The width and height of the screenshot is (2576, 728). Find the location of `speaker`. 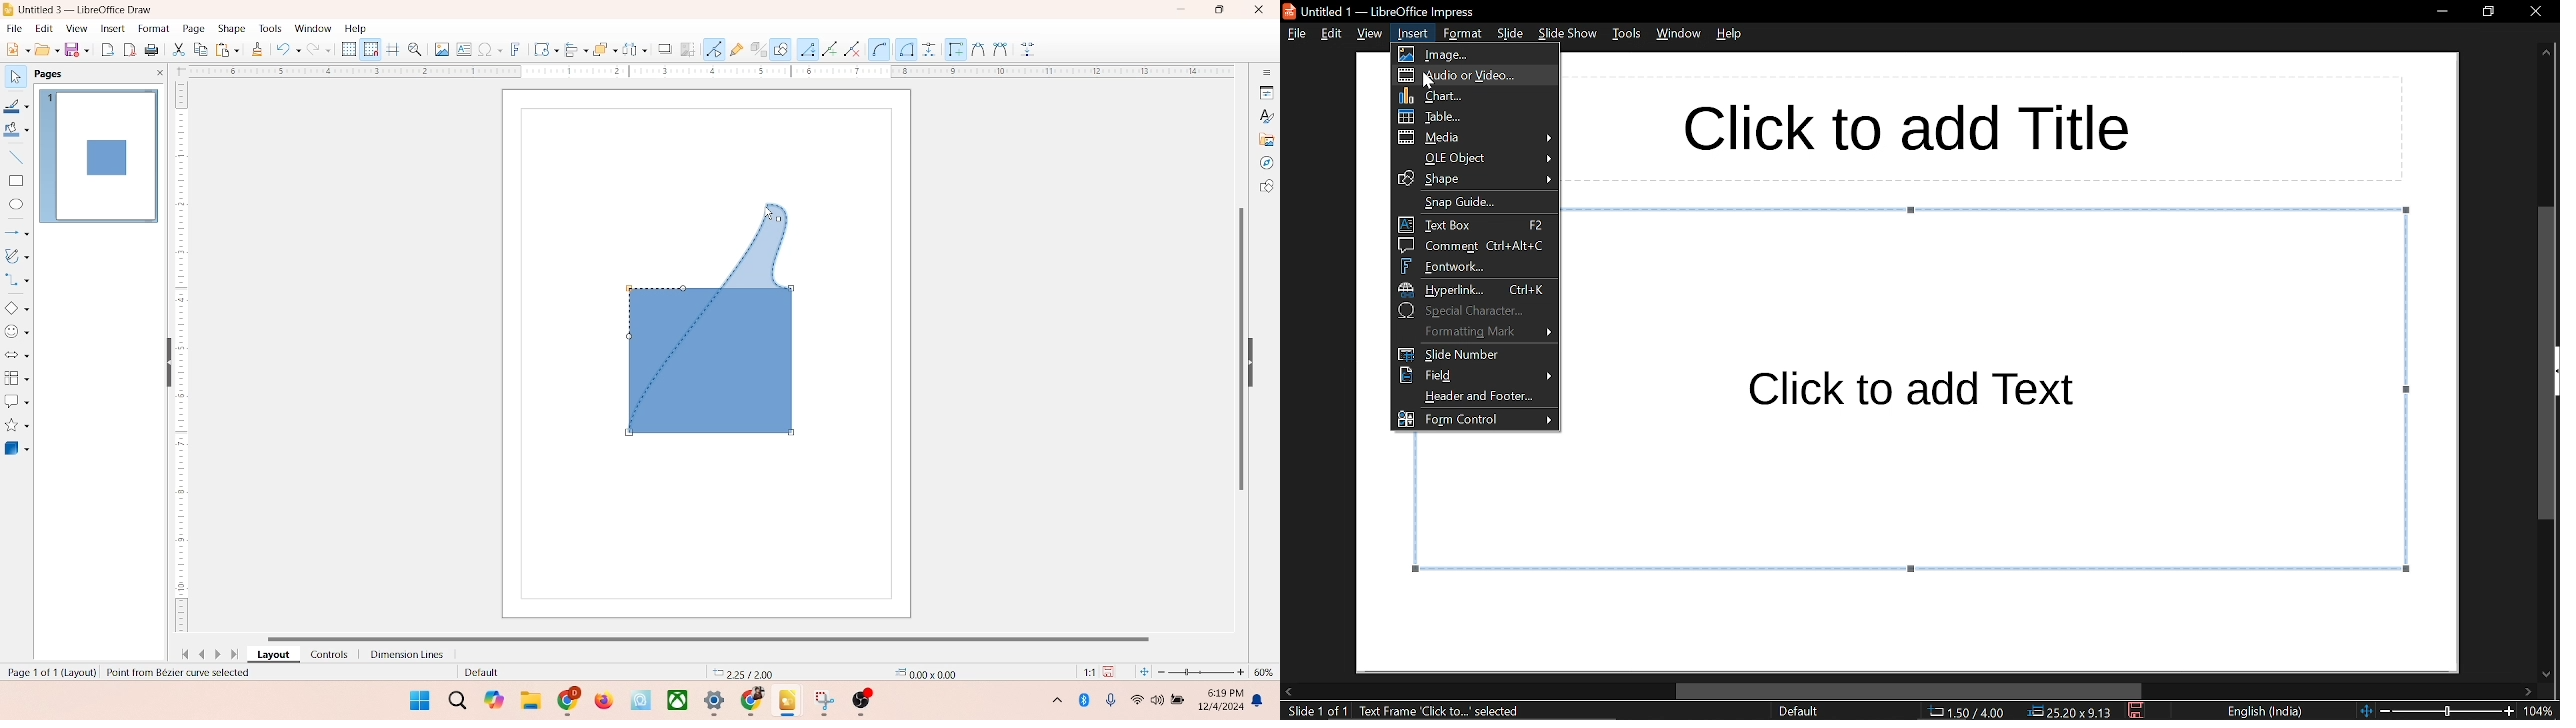

speaker is located at coordinates (1160, 700).